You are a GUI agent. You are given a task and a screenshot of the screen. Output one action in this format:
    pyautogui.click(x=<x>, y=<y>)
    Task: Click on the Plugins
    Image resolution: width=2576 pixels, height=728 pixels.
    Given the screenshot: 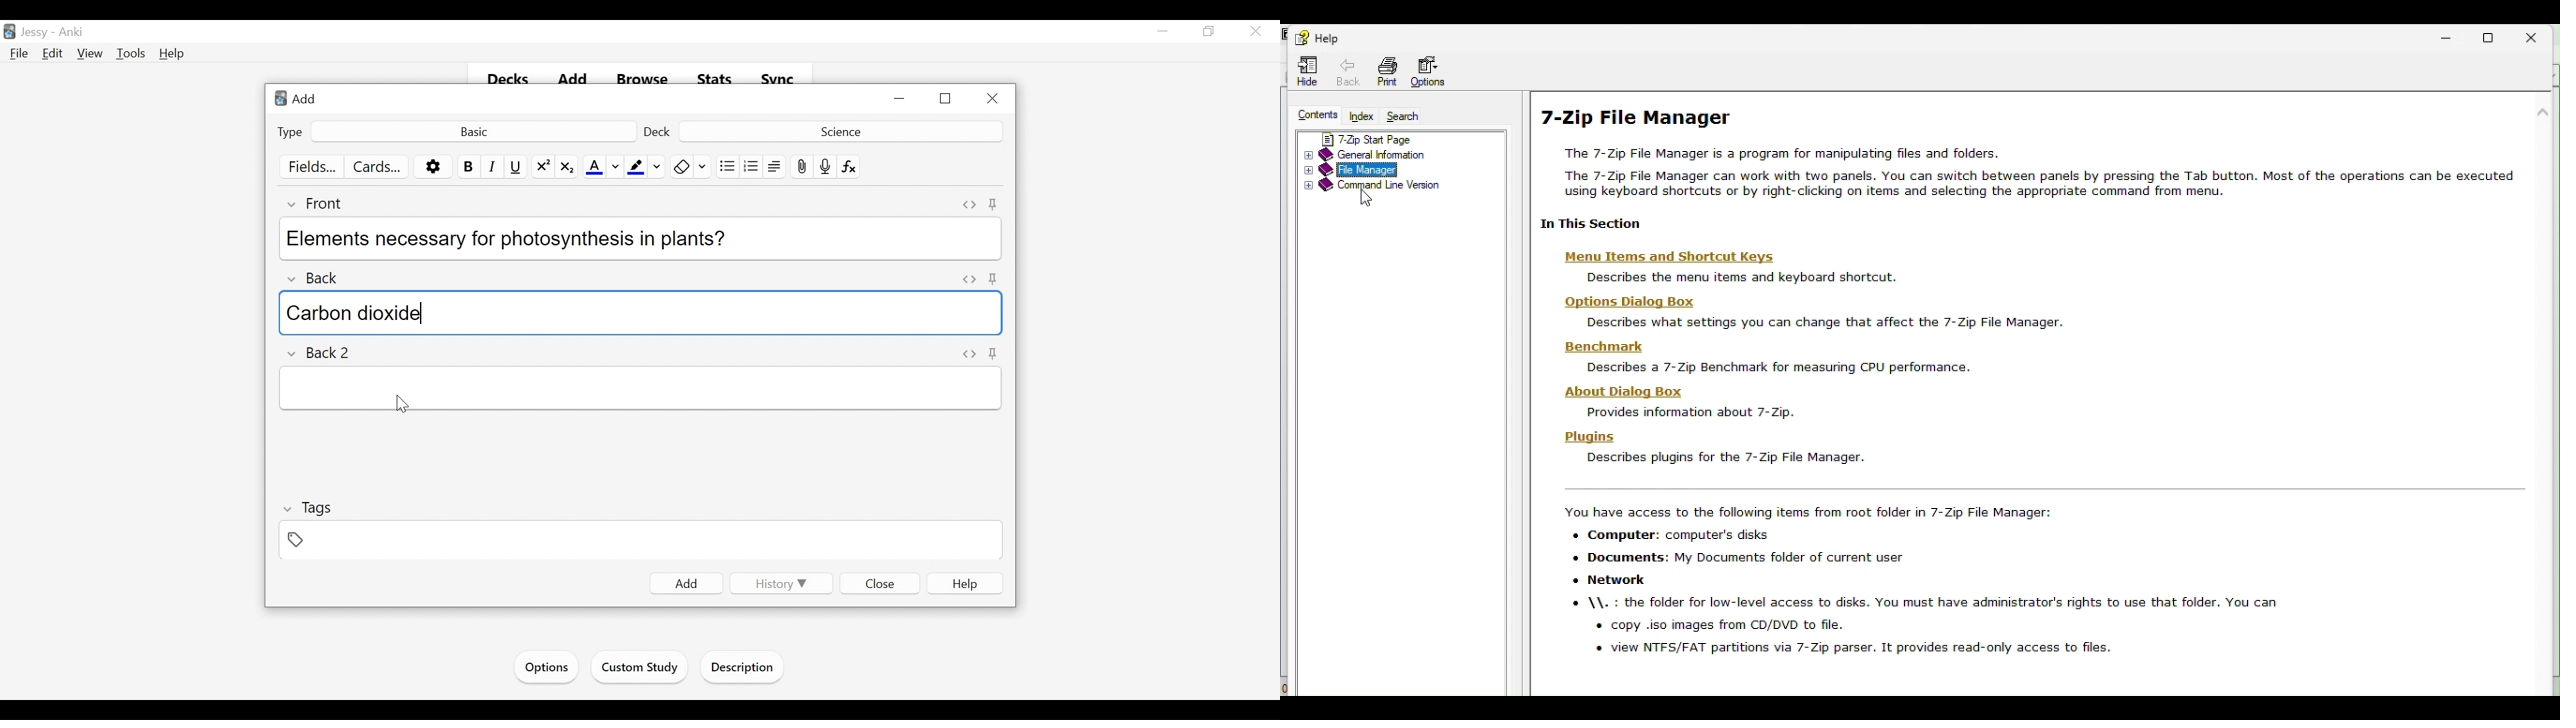 What is the action you would take?
    pyautogui.click(x=1589, y=436)
    